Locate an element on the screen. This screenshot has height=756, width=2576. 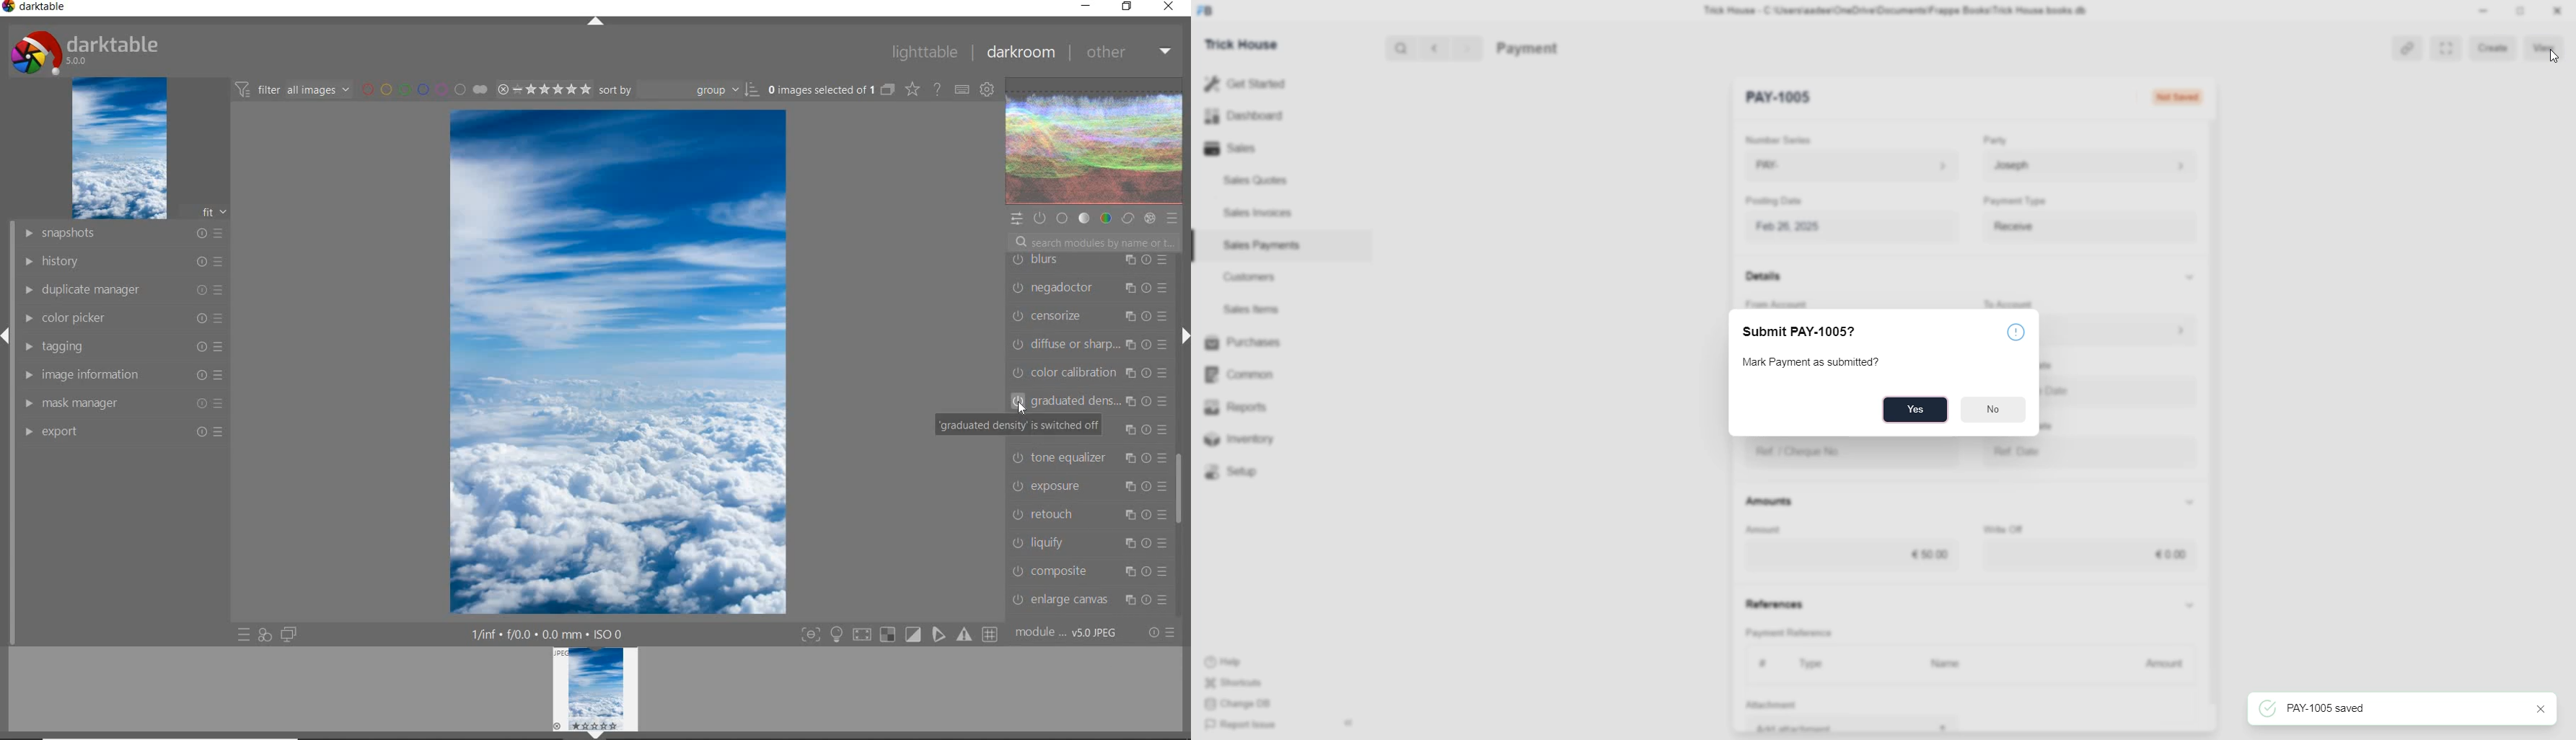
WAVEFORM is located at coordinates (1095, 142).